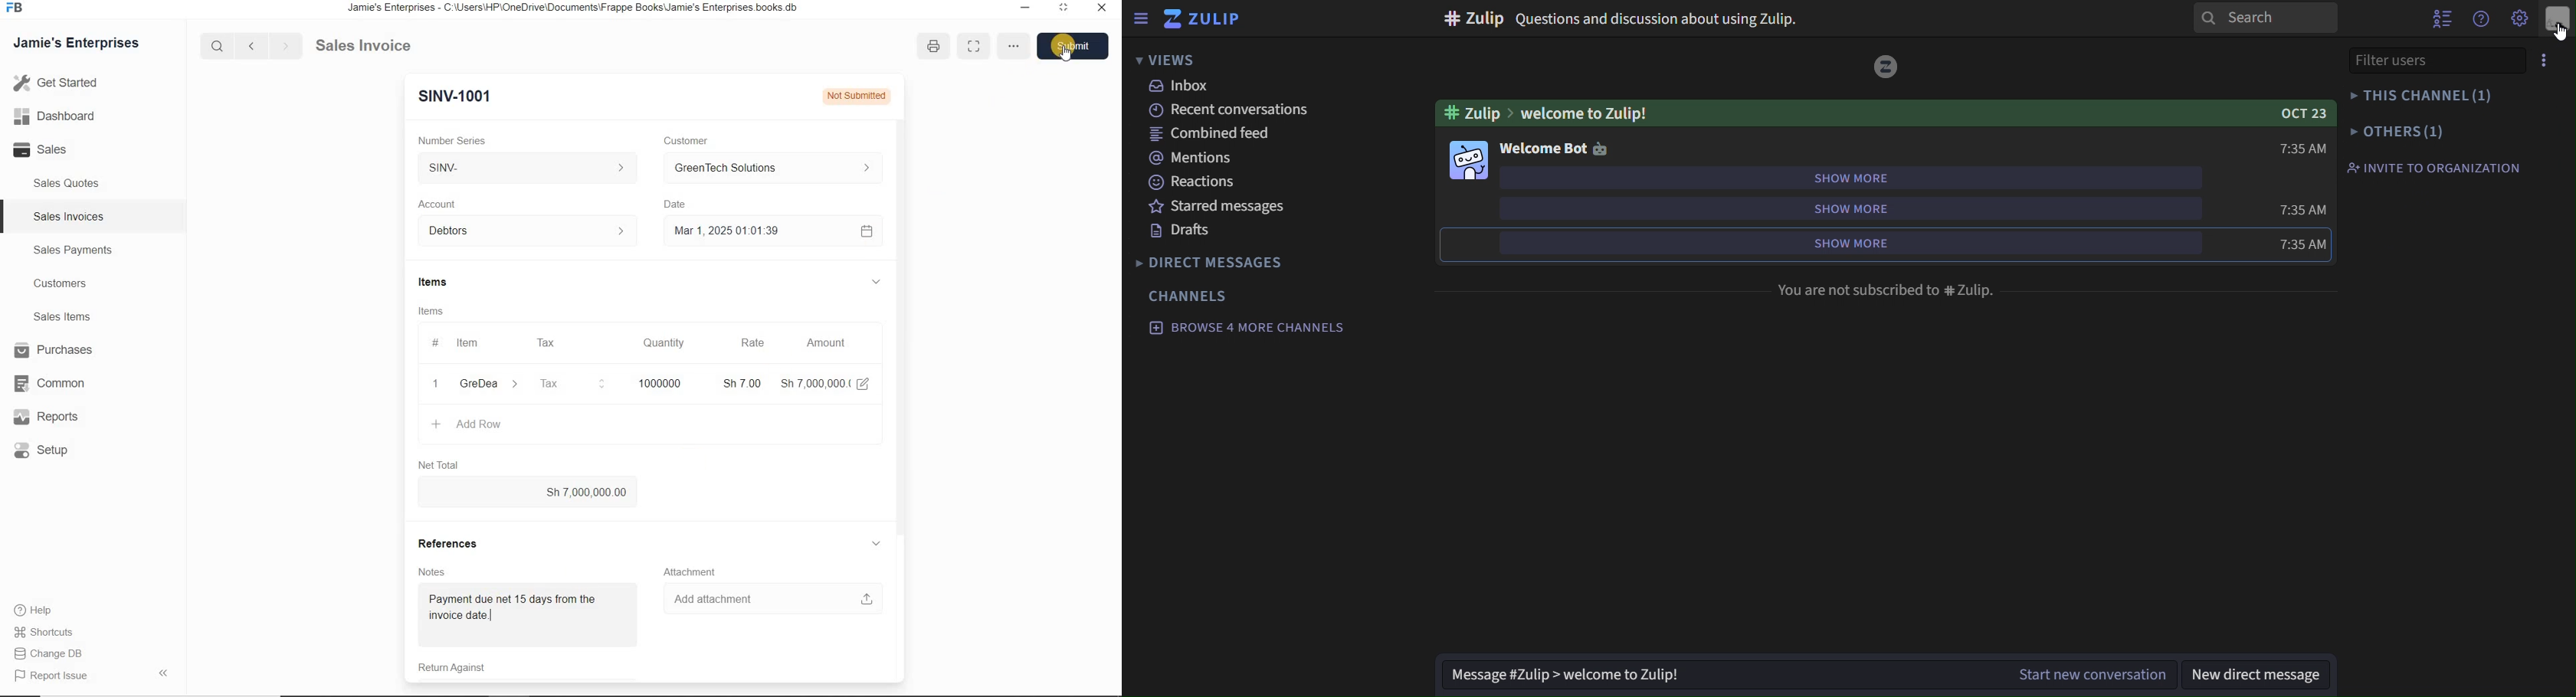 The height and width of the screenshot is (700, 2576). What do you see at coordinates (220, 45) in the screenshot?
I see `search` at bounding box center [220, 45].